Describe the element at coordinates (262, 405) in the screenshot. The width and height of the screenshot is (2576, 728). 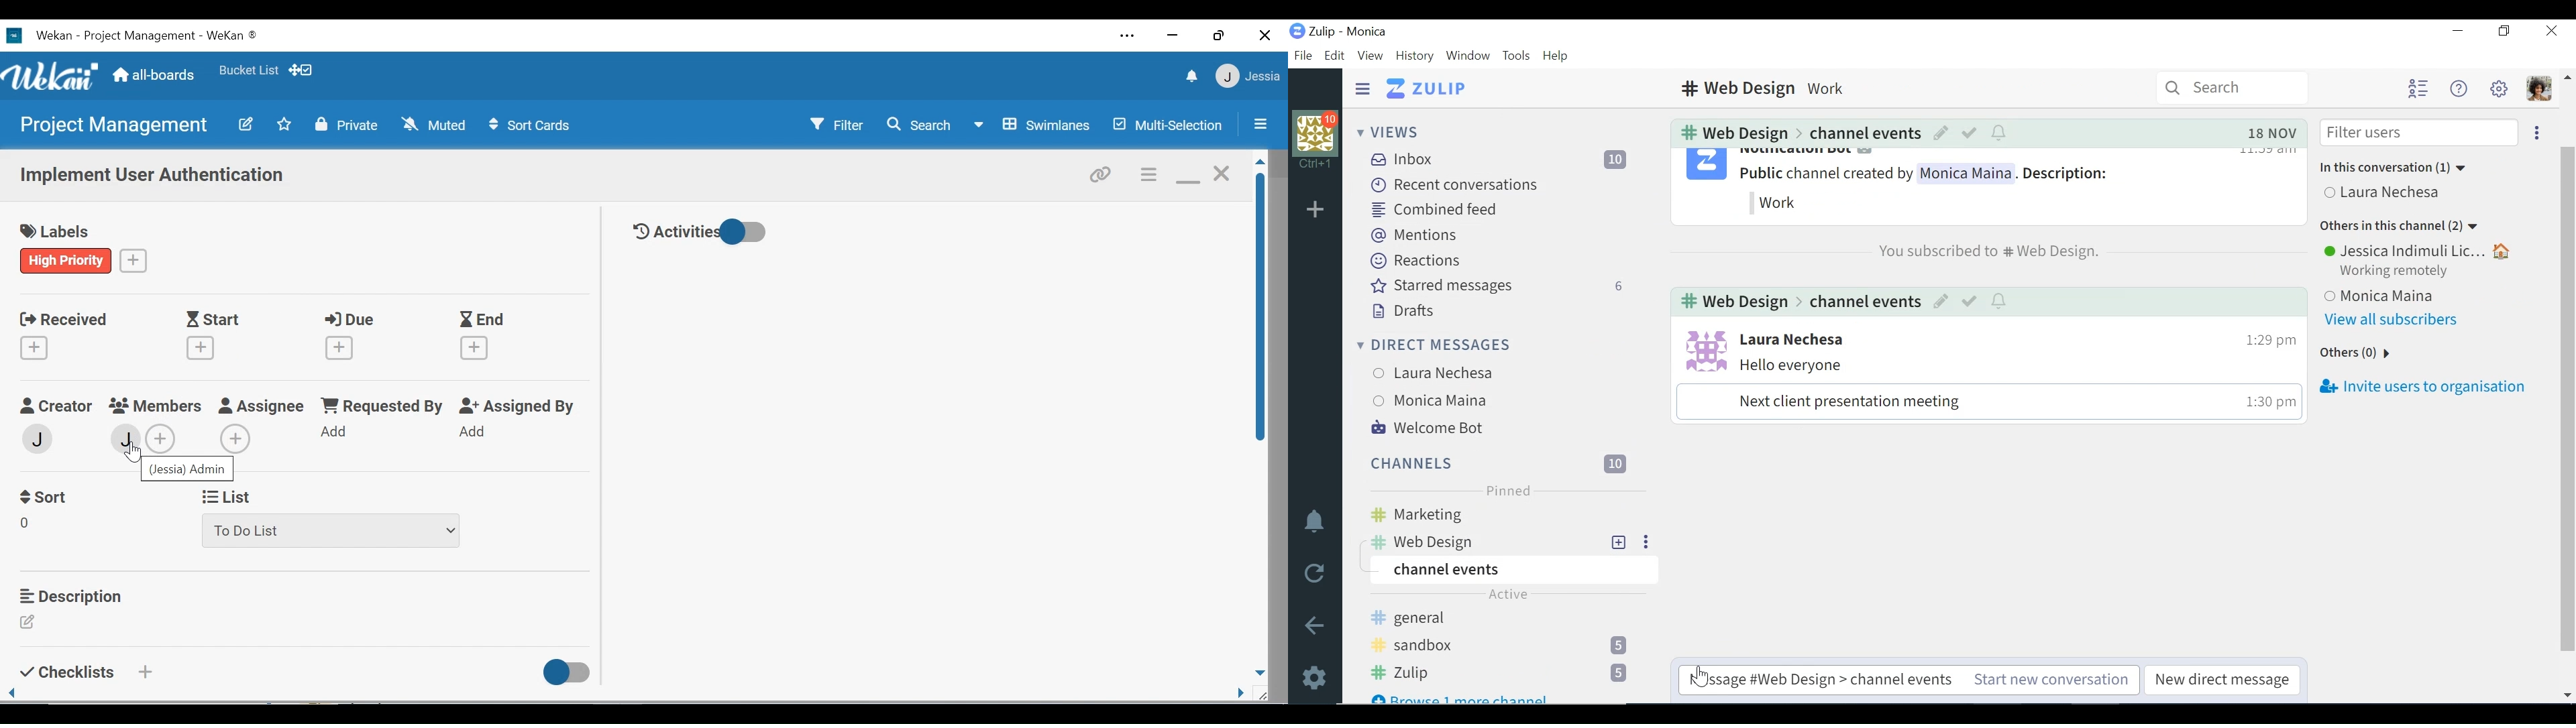
I see `Assignee` at that location.